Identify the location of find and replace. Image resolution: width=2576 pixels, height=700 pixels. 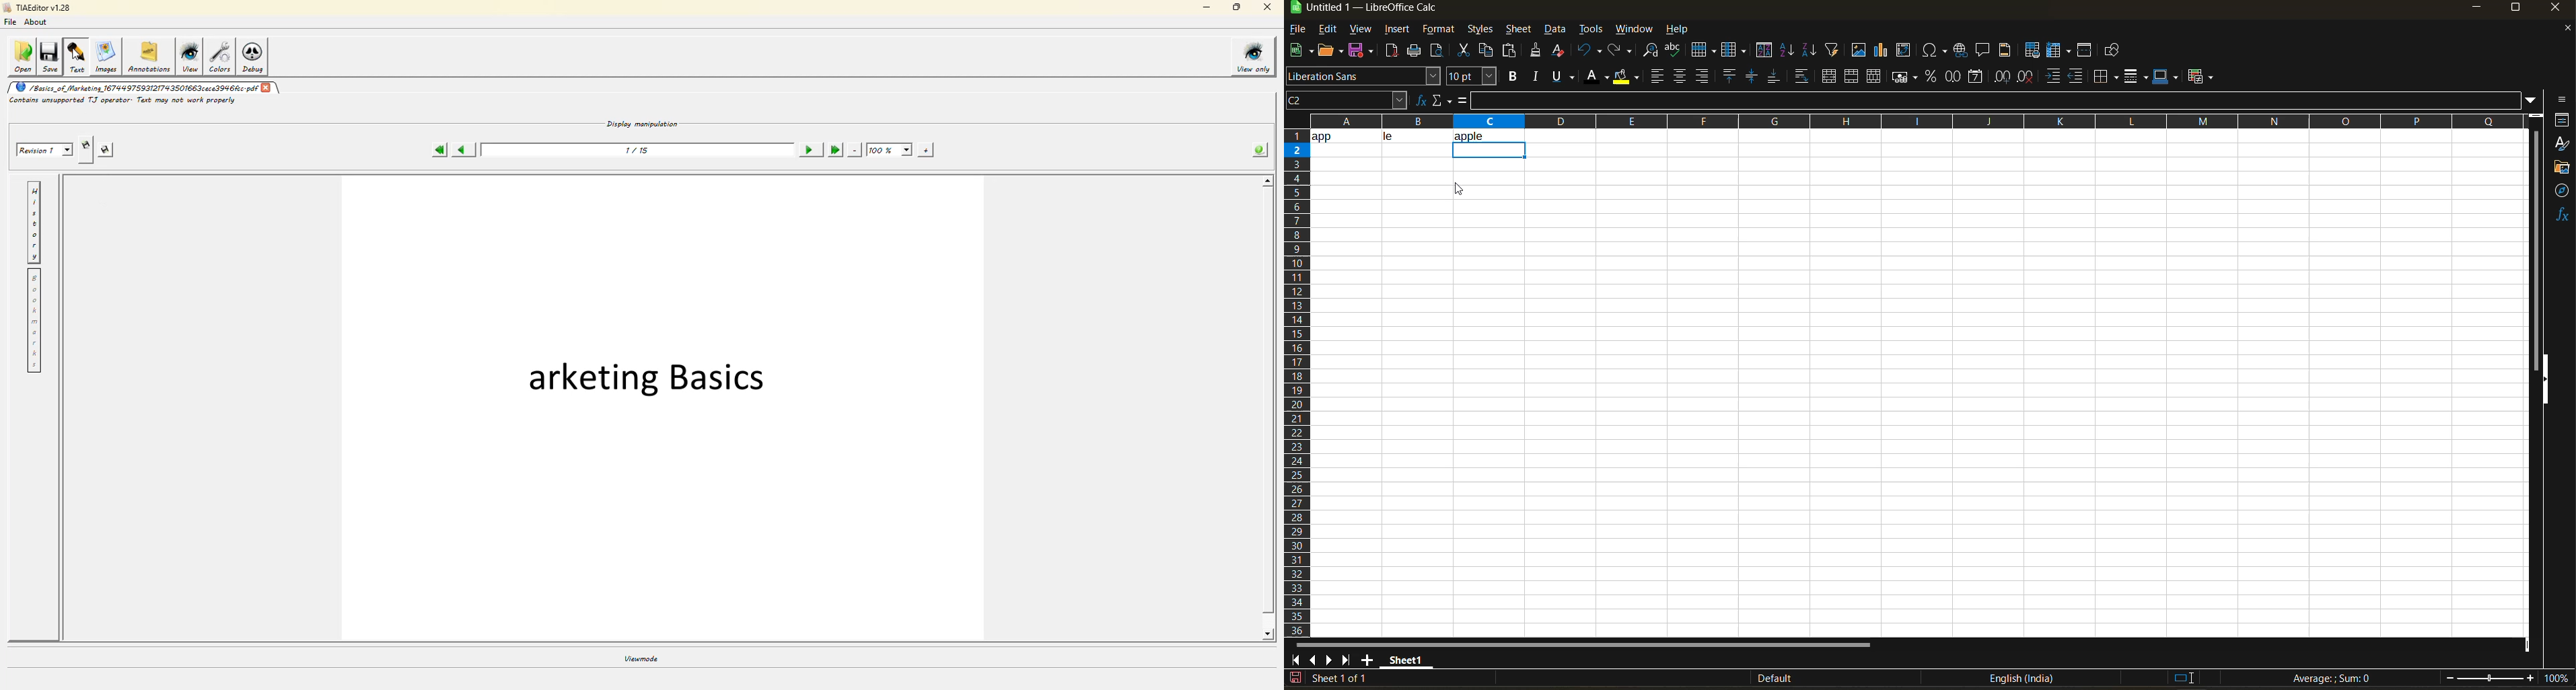
(1651, 52).